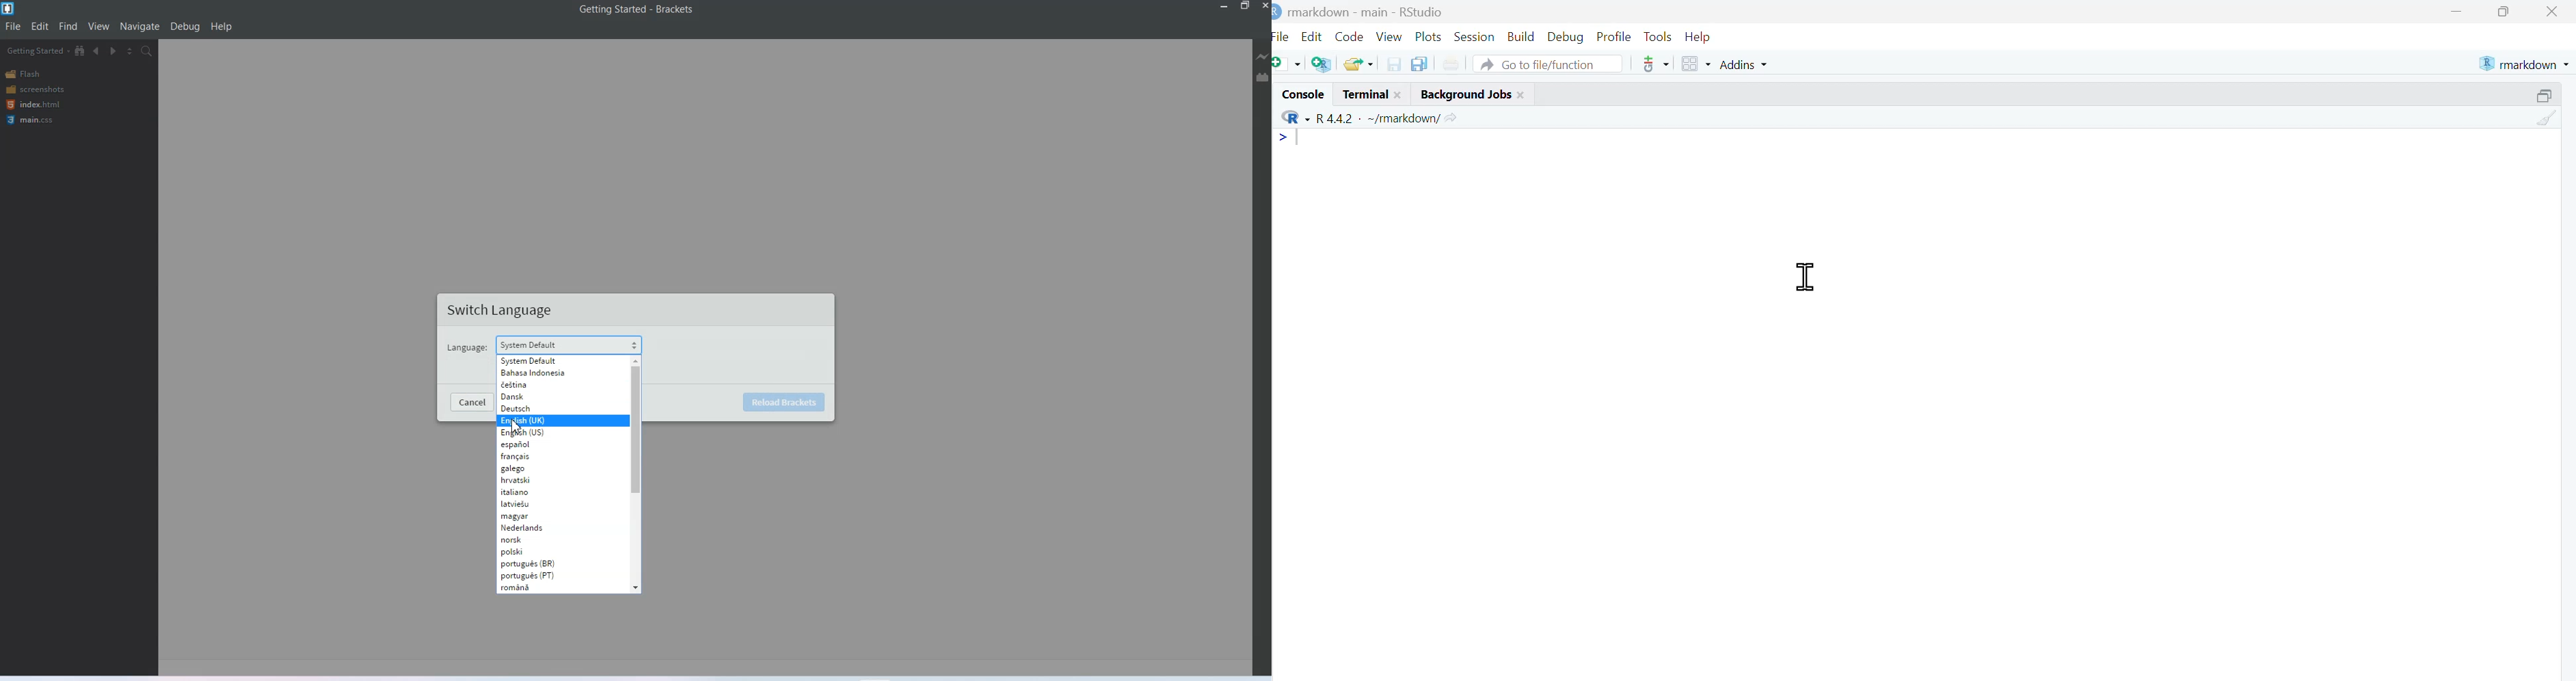  What do you see at coordinates (1285, 137) in the screenshot?
I see `>` at bounding box center [1285, 137].